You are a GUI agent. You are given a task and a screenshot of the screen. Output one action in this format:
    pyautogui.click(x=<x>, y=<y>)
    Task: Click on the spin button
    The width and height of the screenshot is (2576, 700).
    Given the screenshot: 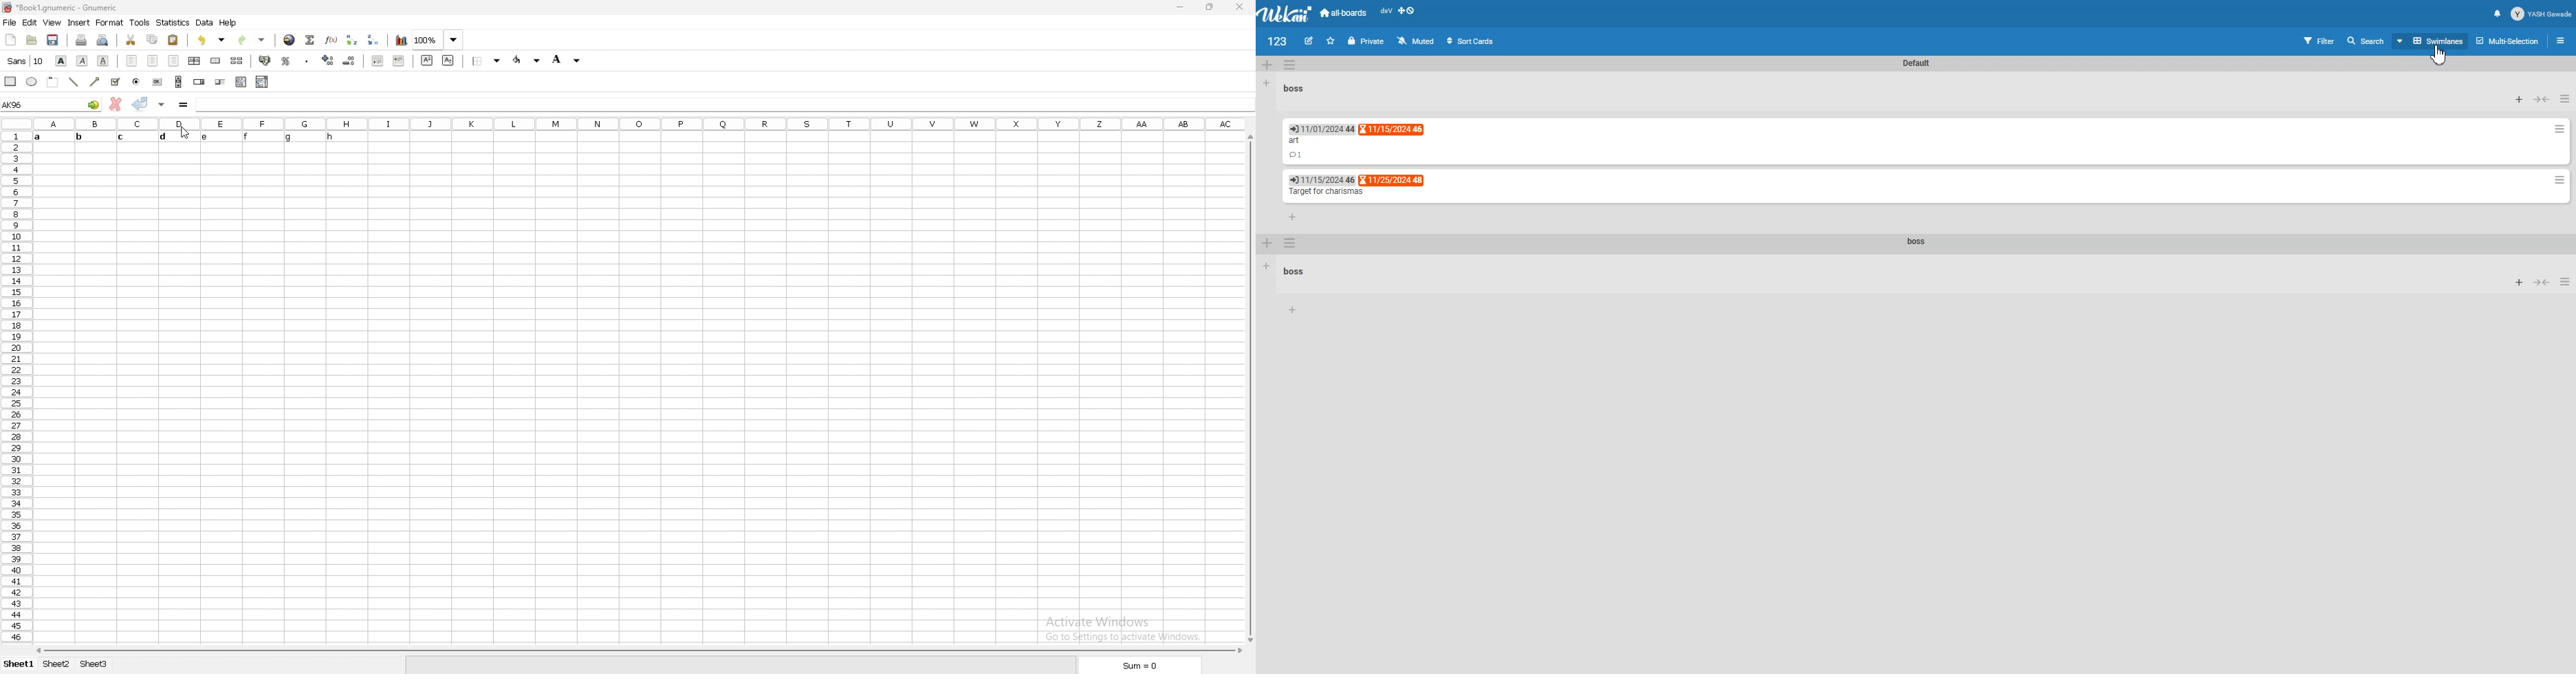 What is the action you would take?
    pyautogui.click(x=200, y=82)
    